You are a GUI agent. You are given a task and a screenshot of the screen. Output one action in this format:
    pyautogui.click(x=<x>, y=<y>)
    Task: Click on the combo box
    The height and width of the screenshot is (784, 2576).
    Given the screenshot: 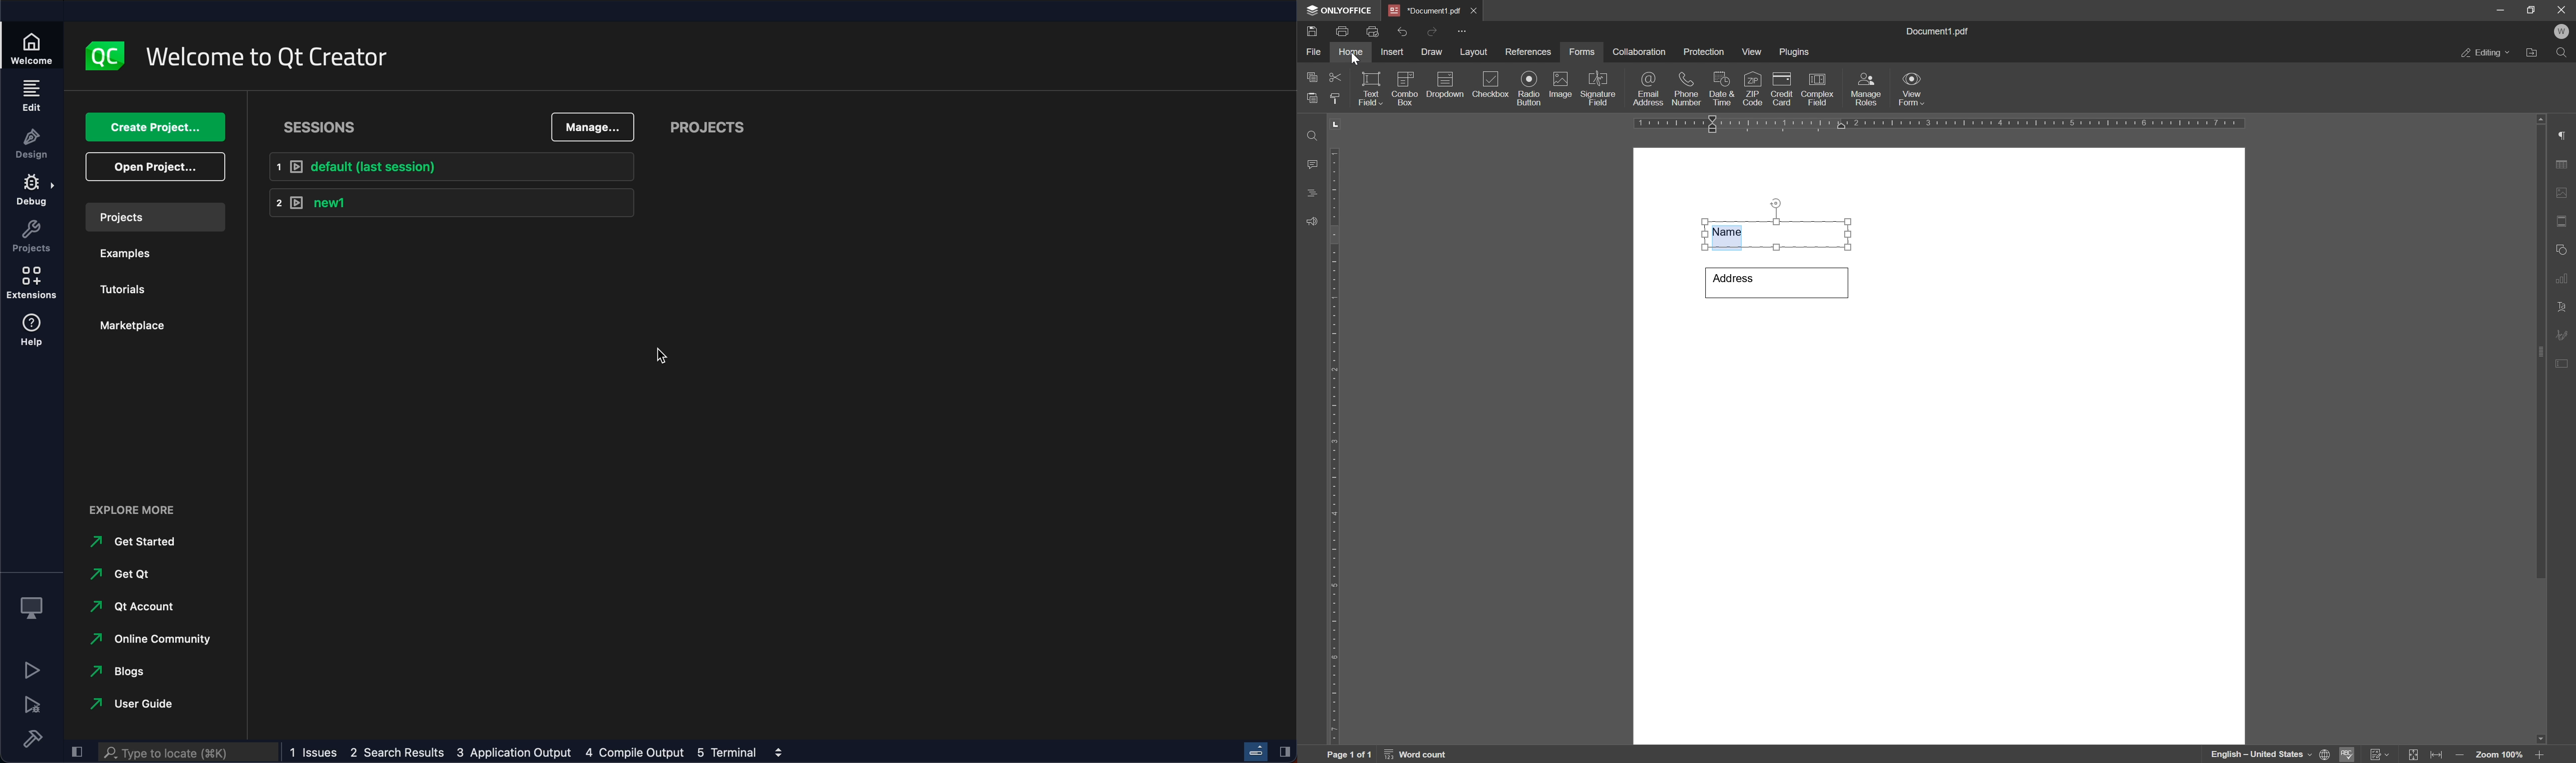 What is the action you would take?
    pyautogui.click(x=1405, y=87)
    